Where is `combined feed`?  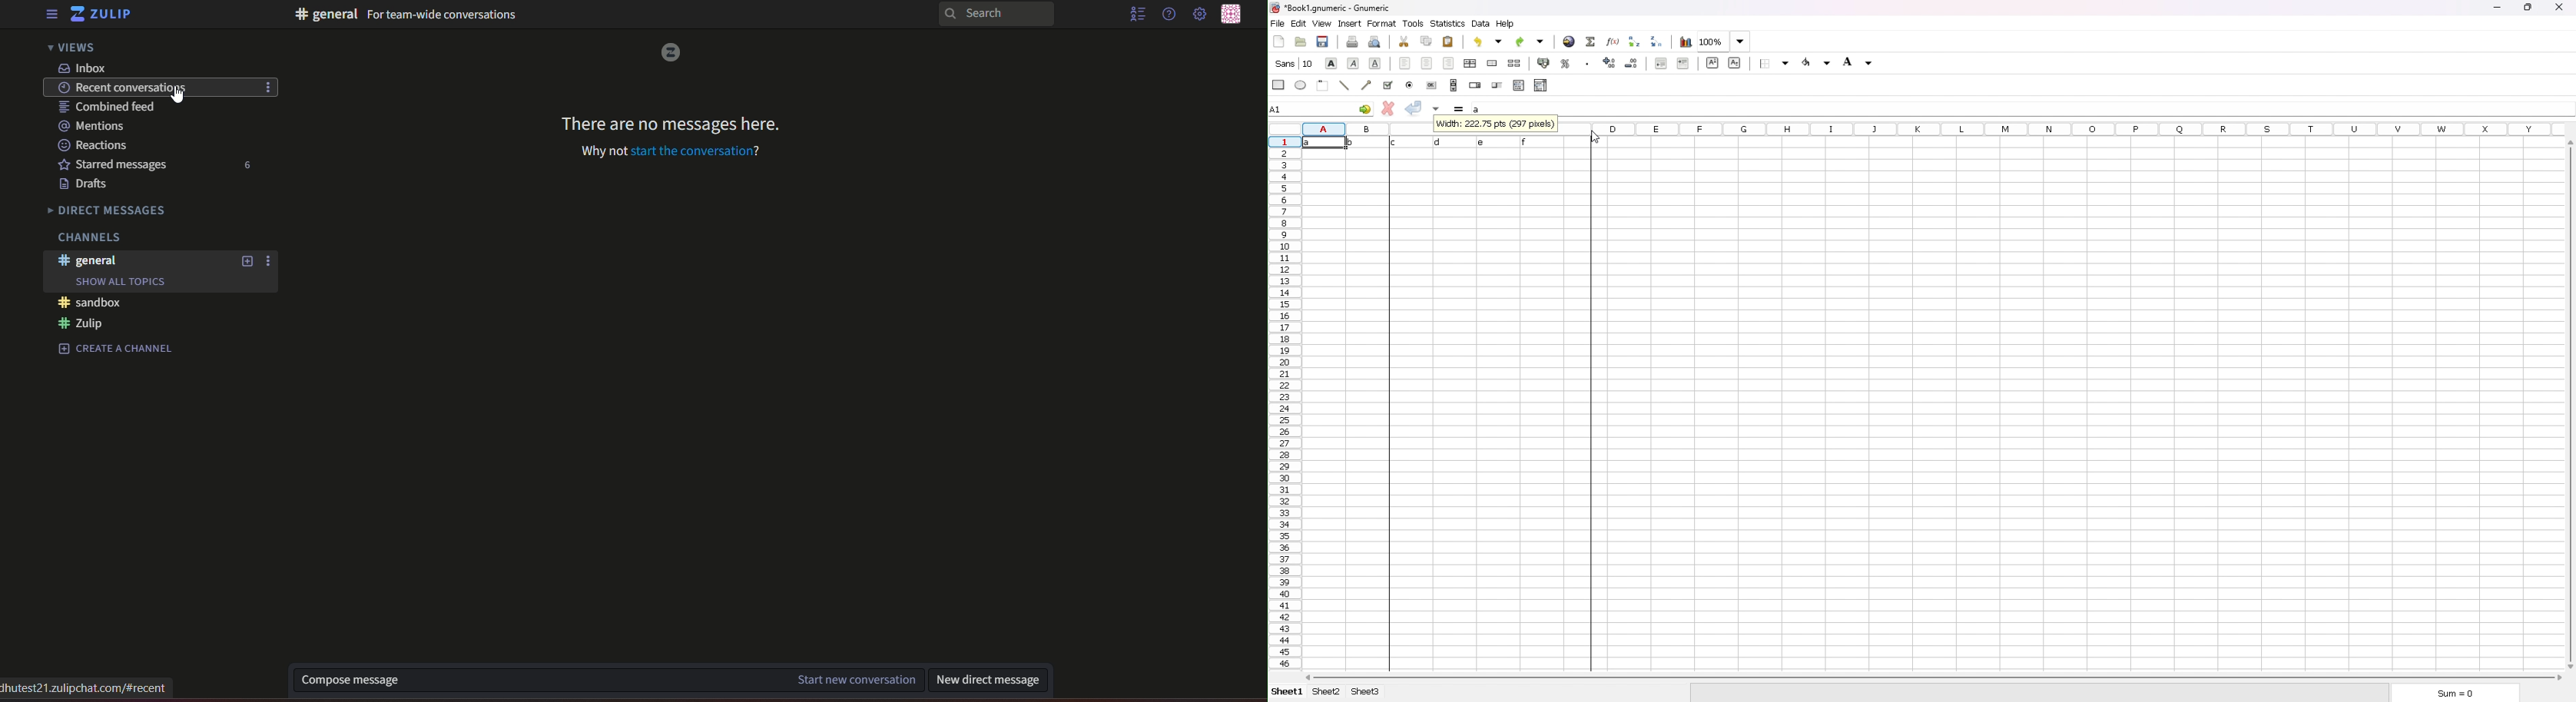
combined feed is located at coordinates (107, 106).